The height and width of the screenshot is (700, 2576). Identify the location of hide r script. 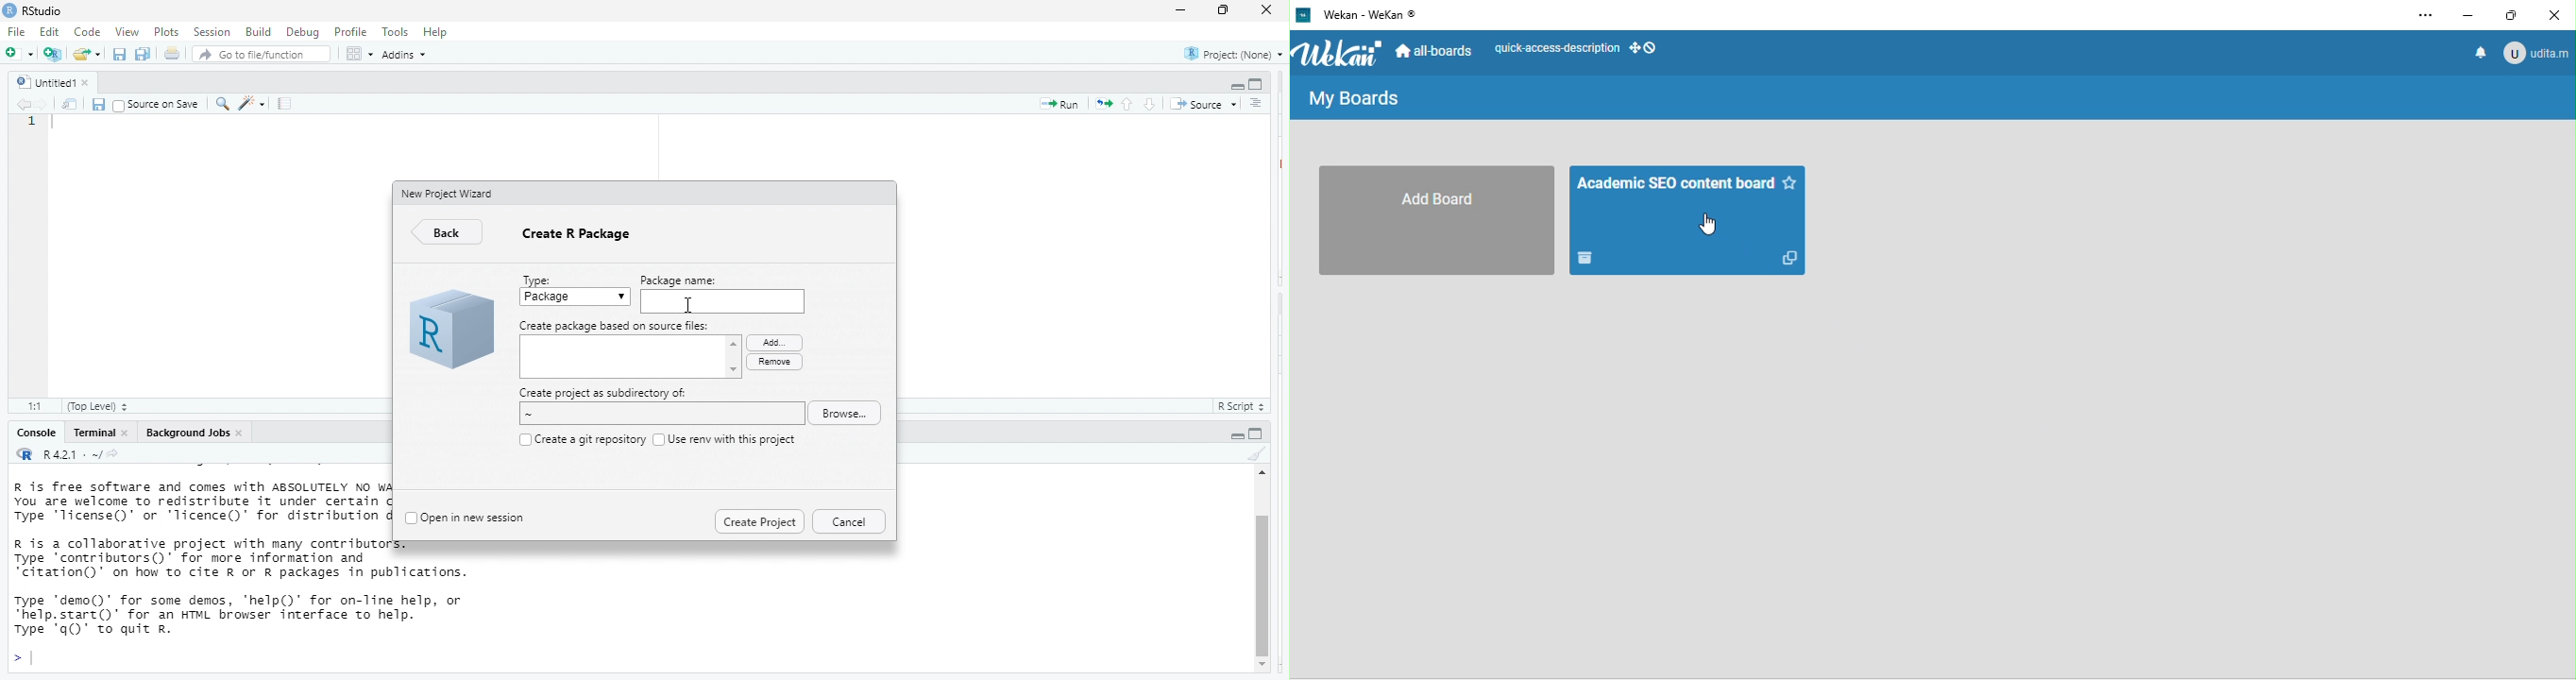
(1232, 435).